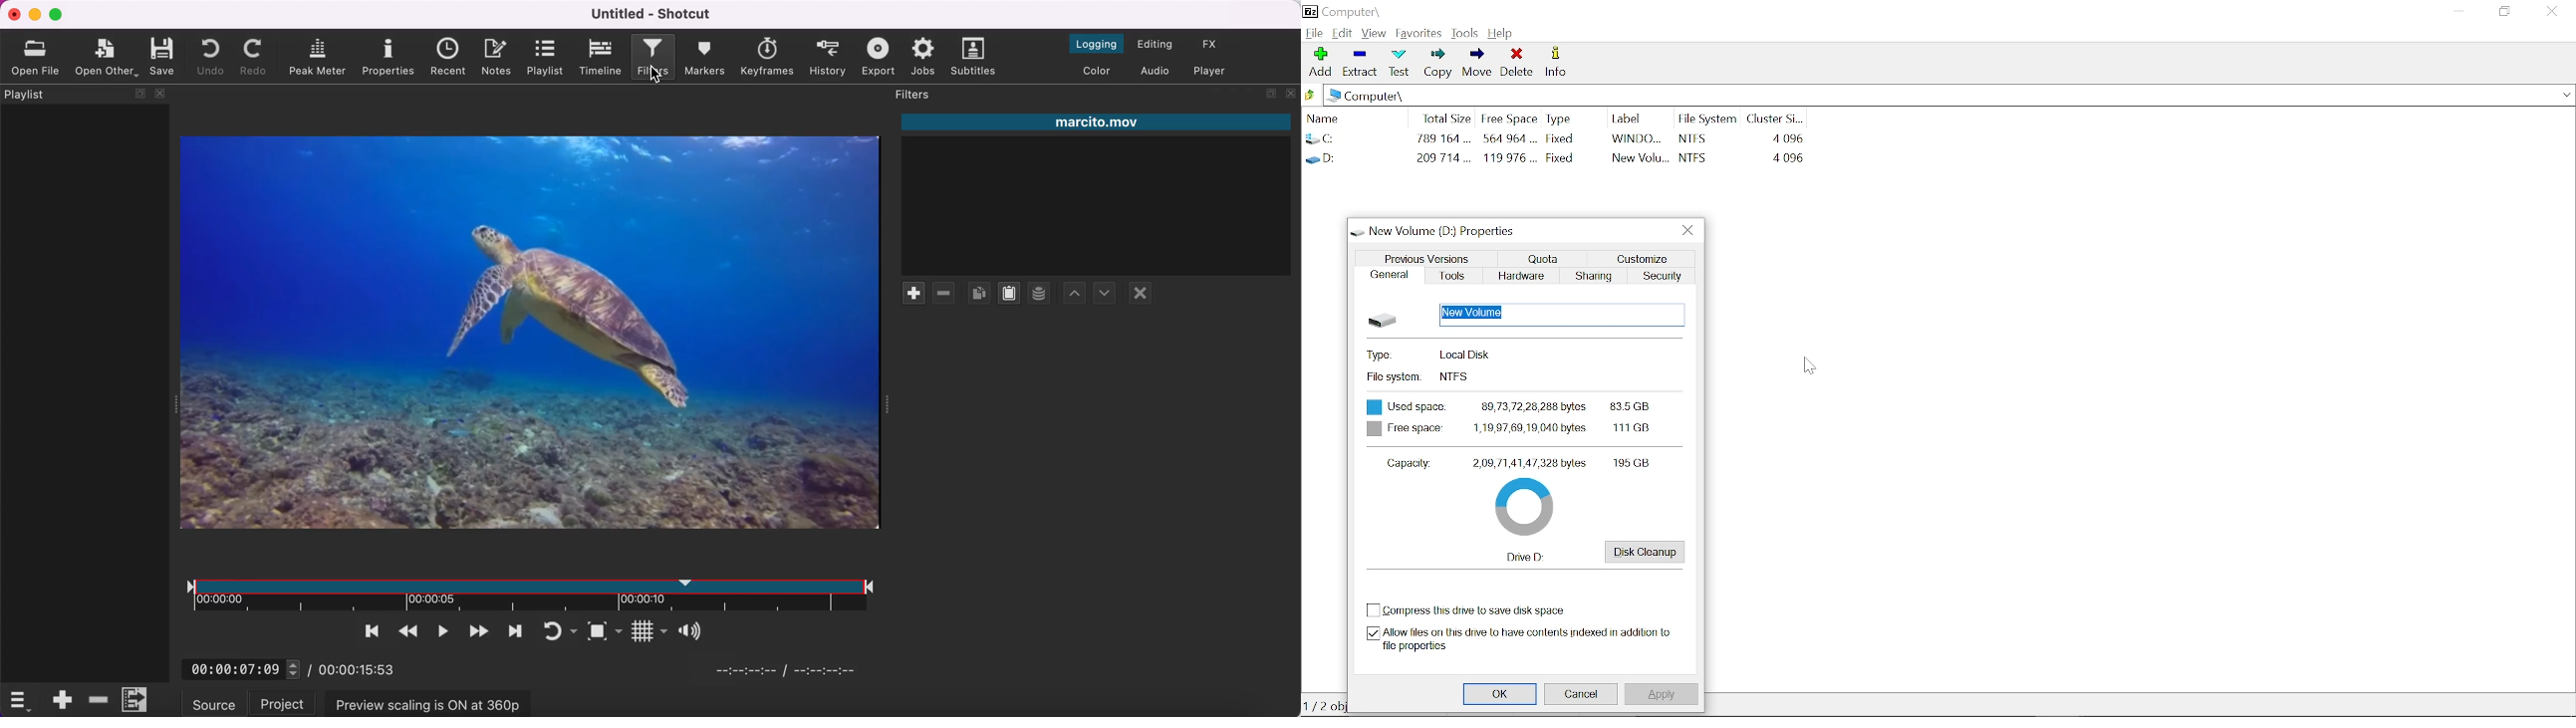 The image size is (2576, 728). I want to click on check box, so click(1372, 610).